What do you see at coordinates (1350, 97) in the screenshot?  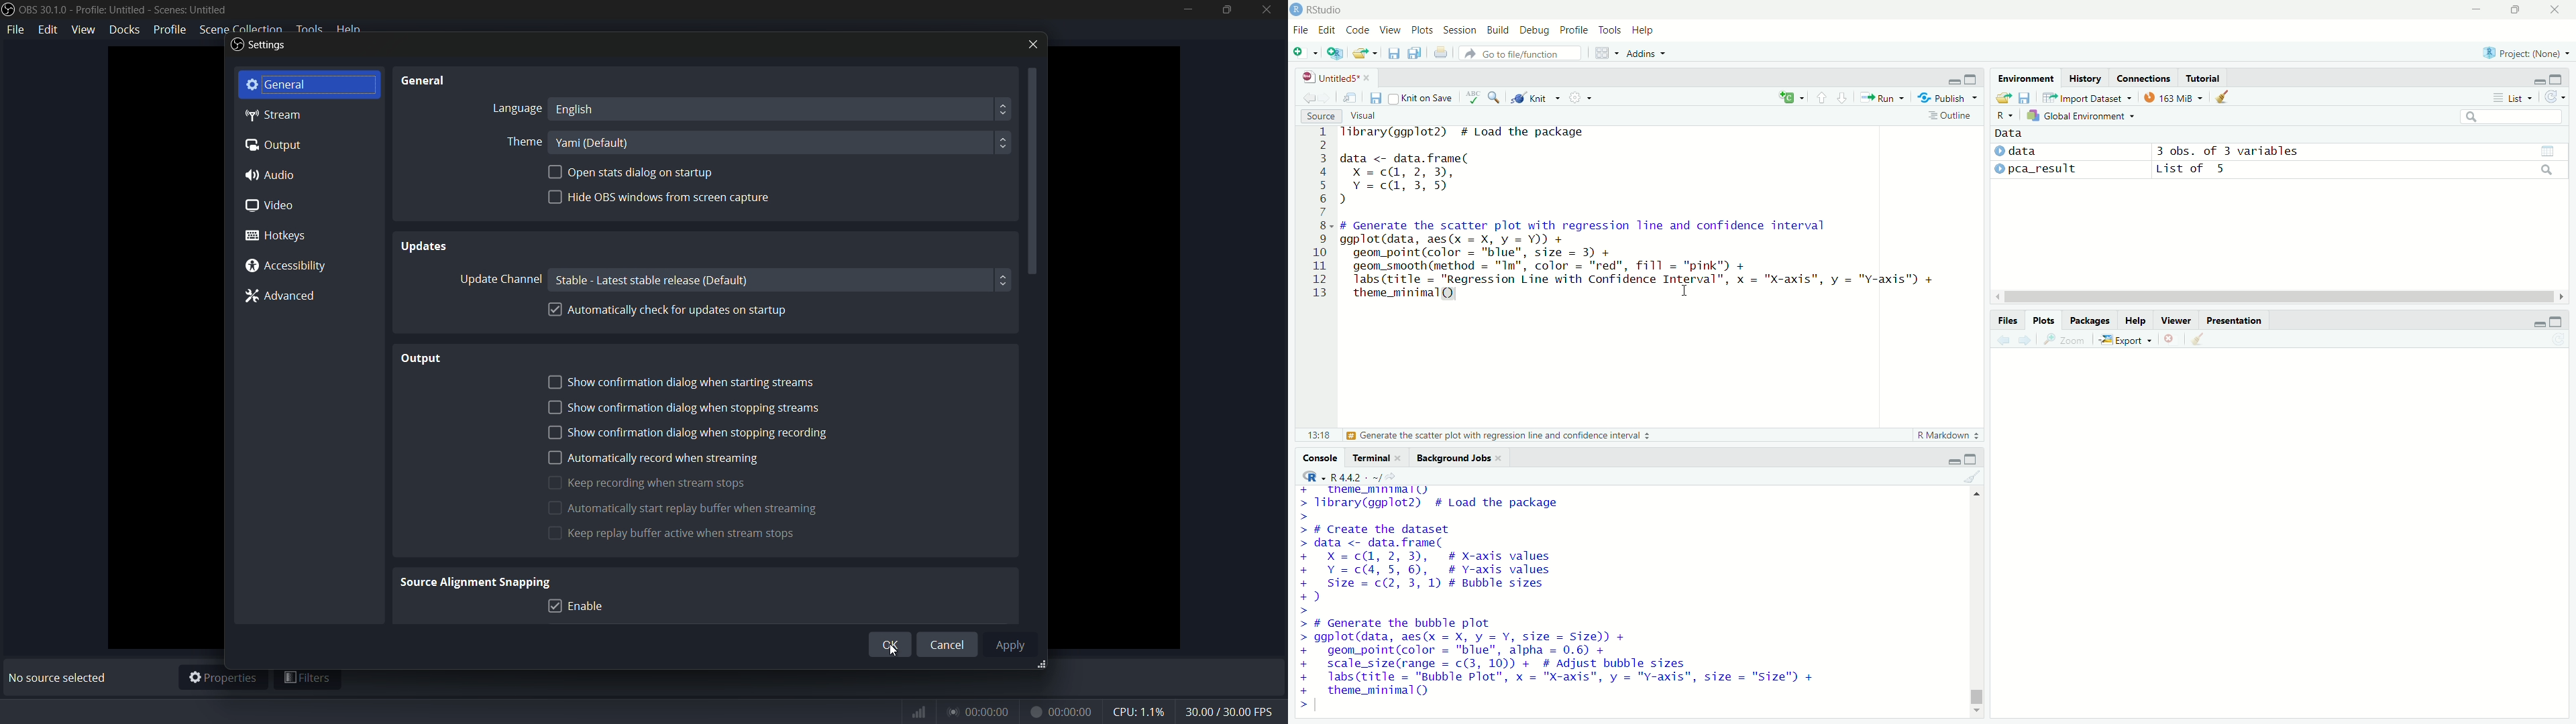 I see `Show in new window` at bounding box center [1350, 97].